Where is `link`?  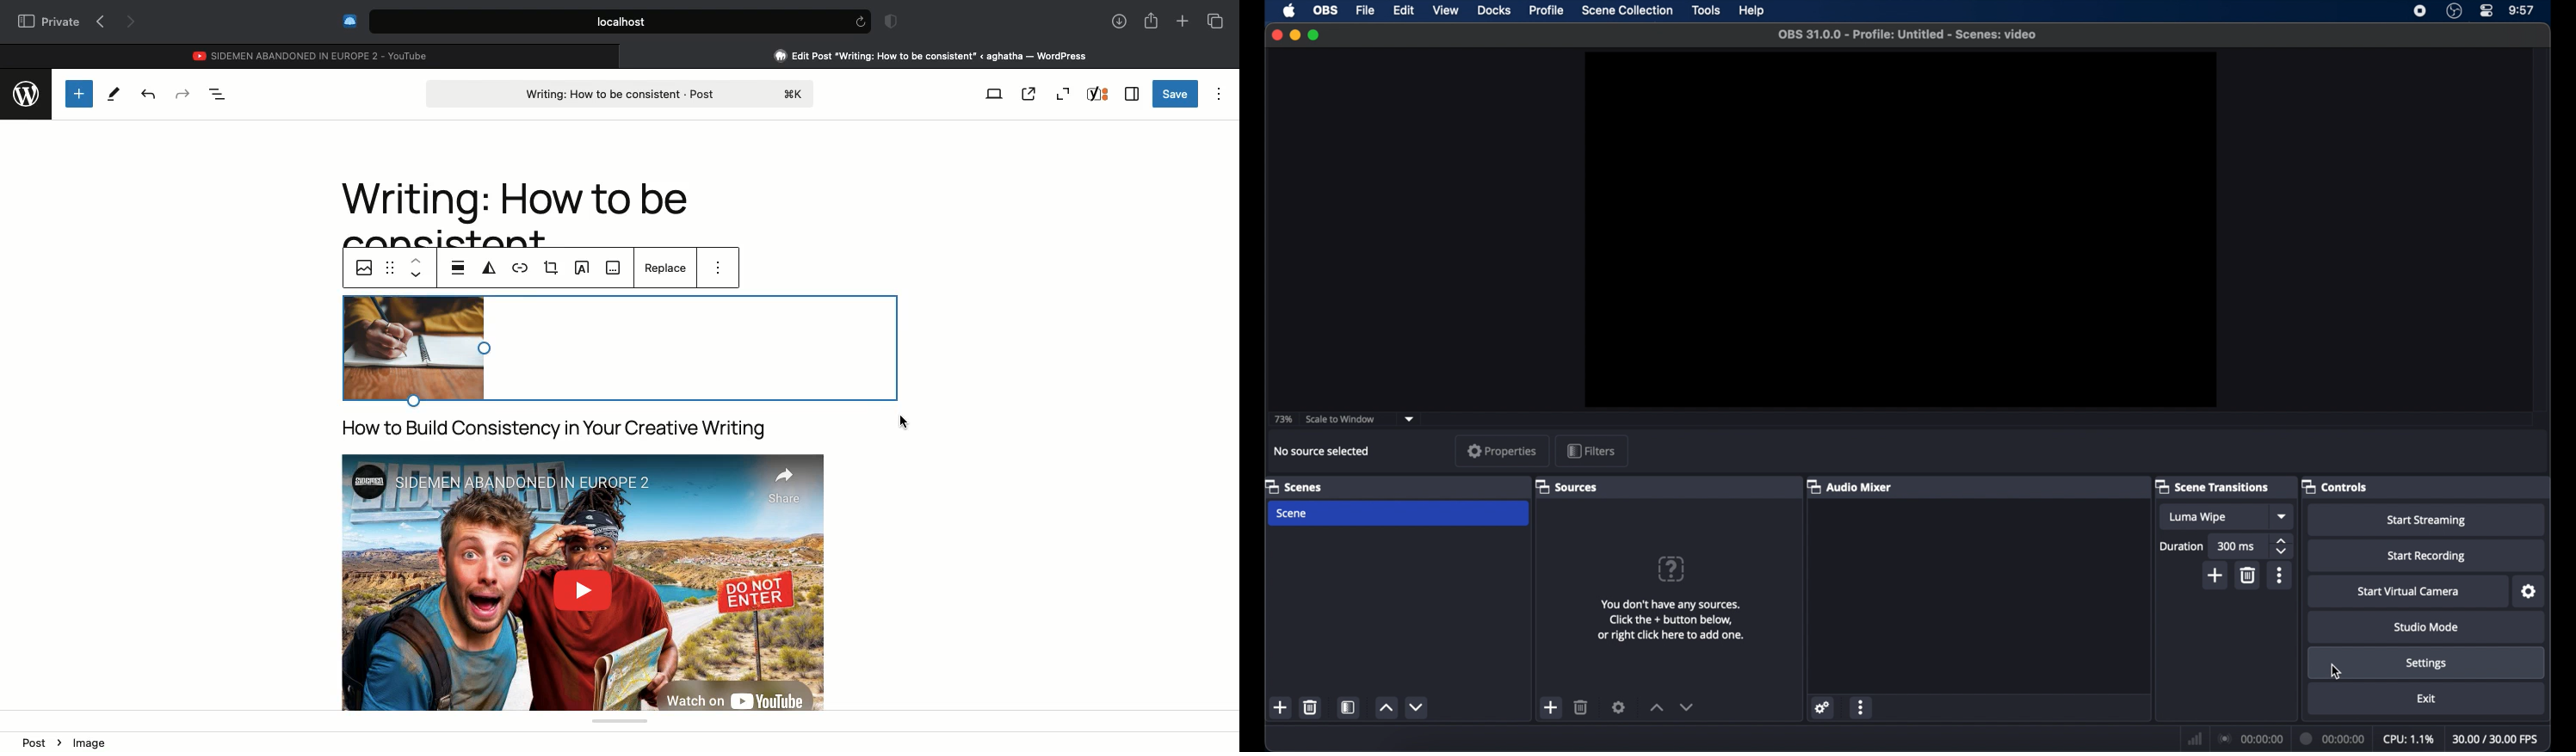 link is located at coordinates (519, 269).